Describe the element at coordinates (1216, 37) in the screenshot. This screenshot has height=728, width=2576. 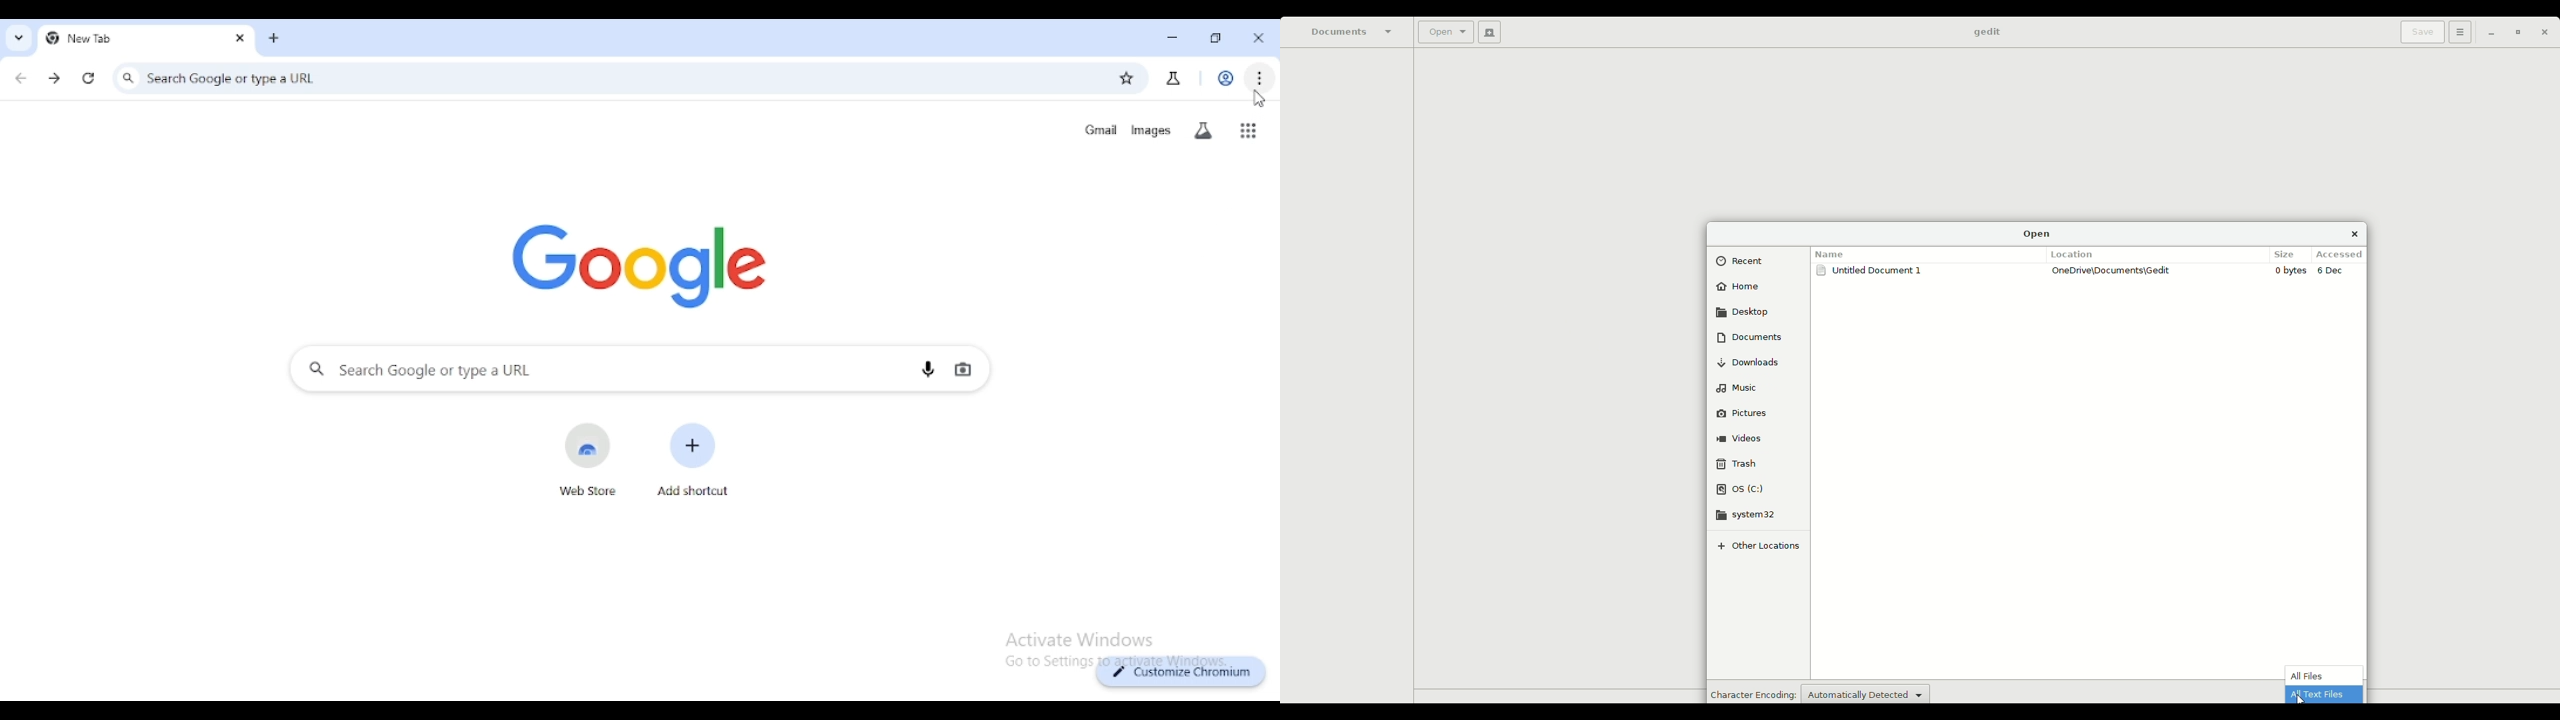
I see `maximize` at that location.